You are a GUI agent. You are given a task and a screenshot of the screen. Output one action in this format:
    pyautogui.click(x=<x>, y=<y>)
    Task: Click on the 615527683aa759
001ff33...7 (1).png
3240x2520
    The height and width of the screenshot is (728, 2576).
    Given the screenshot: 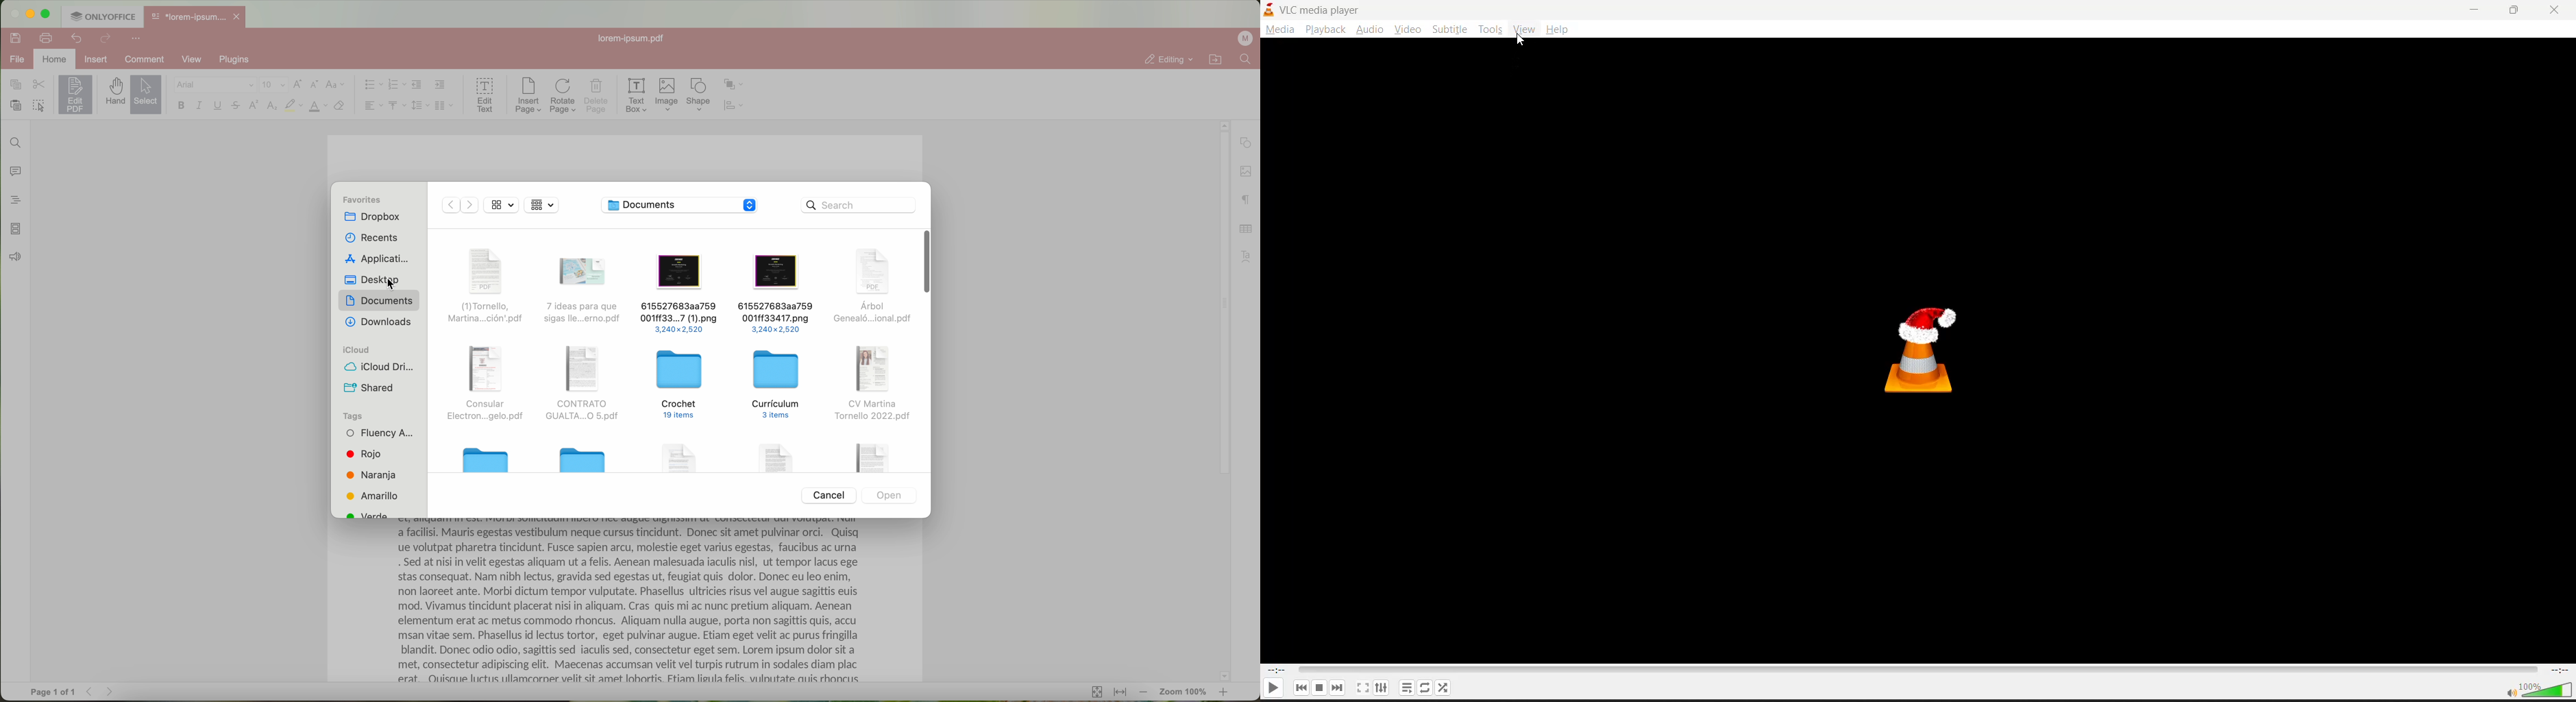 What is the action you would take?
    pyautogui.click(x=679, y=293)
    